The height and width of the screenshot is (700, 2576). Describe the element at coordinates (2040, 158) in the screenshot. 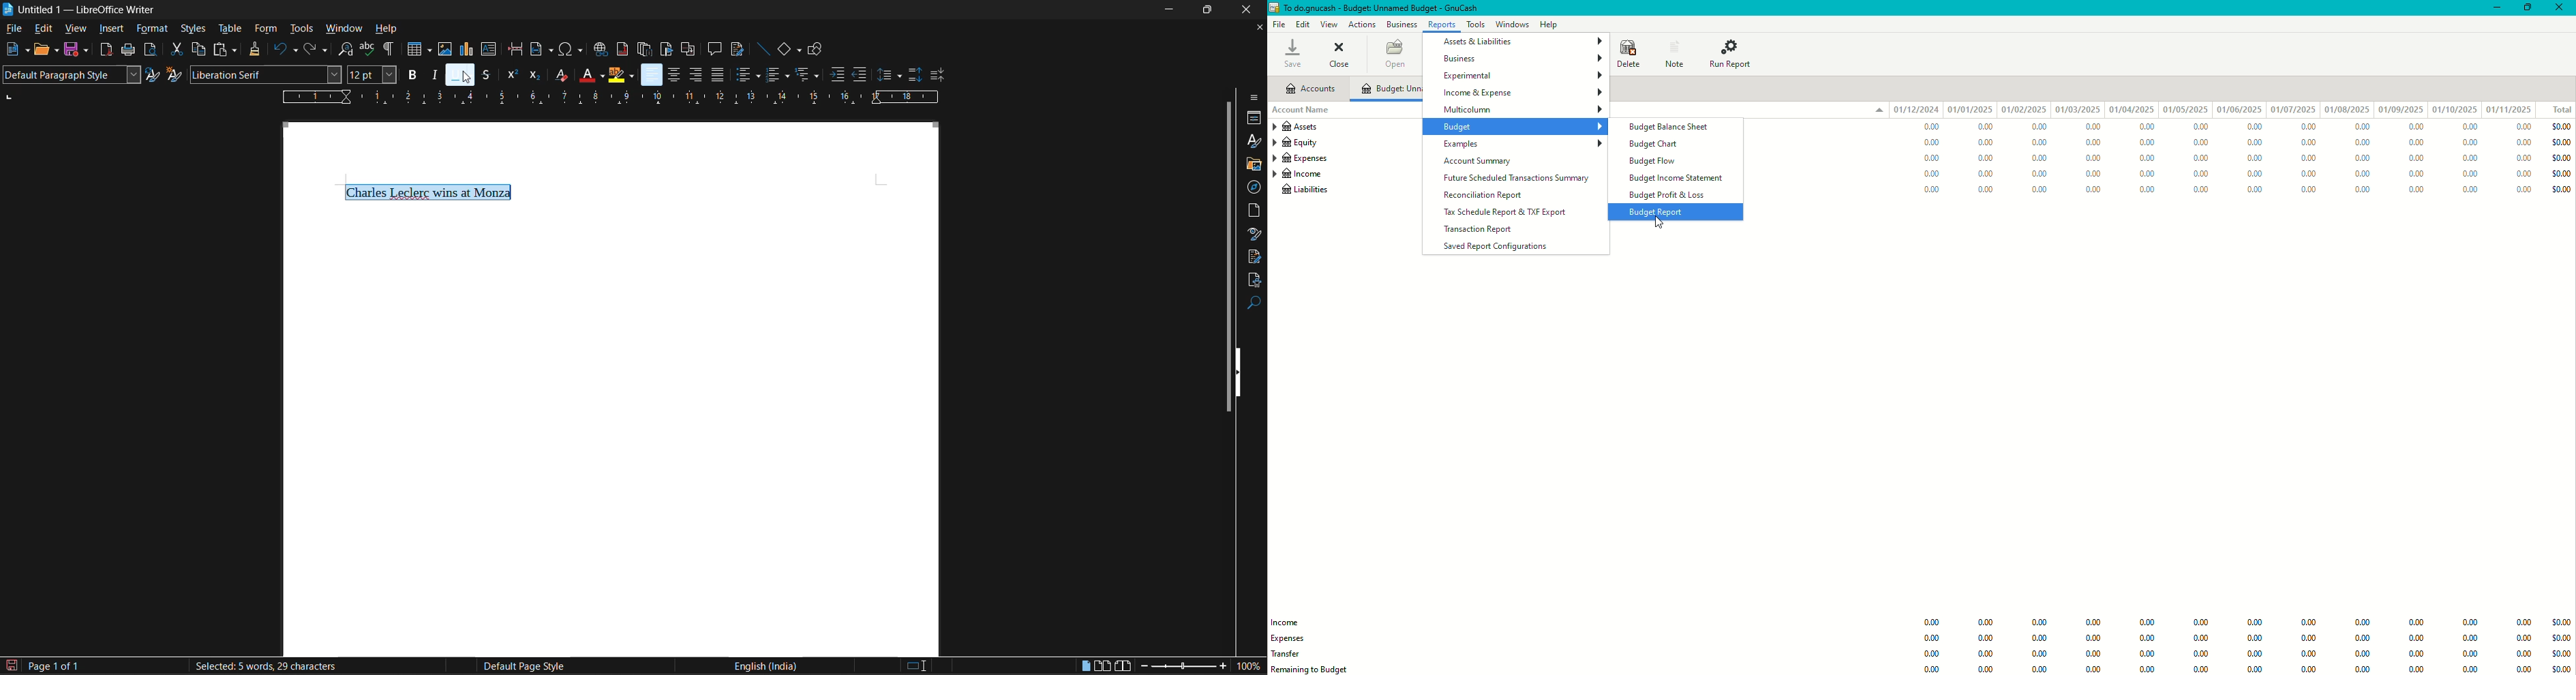

I see `0.00` at that location.